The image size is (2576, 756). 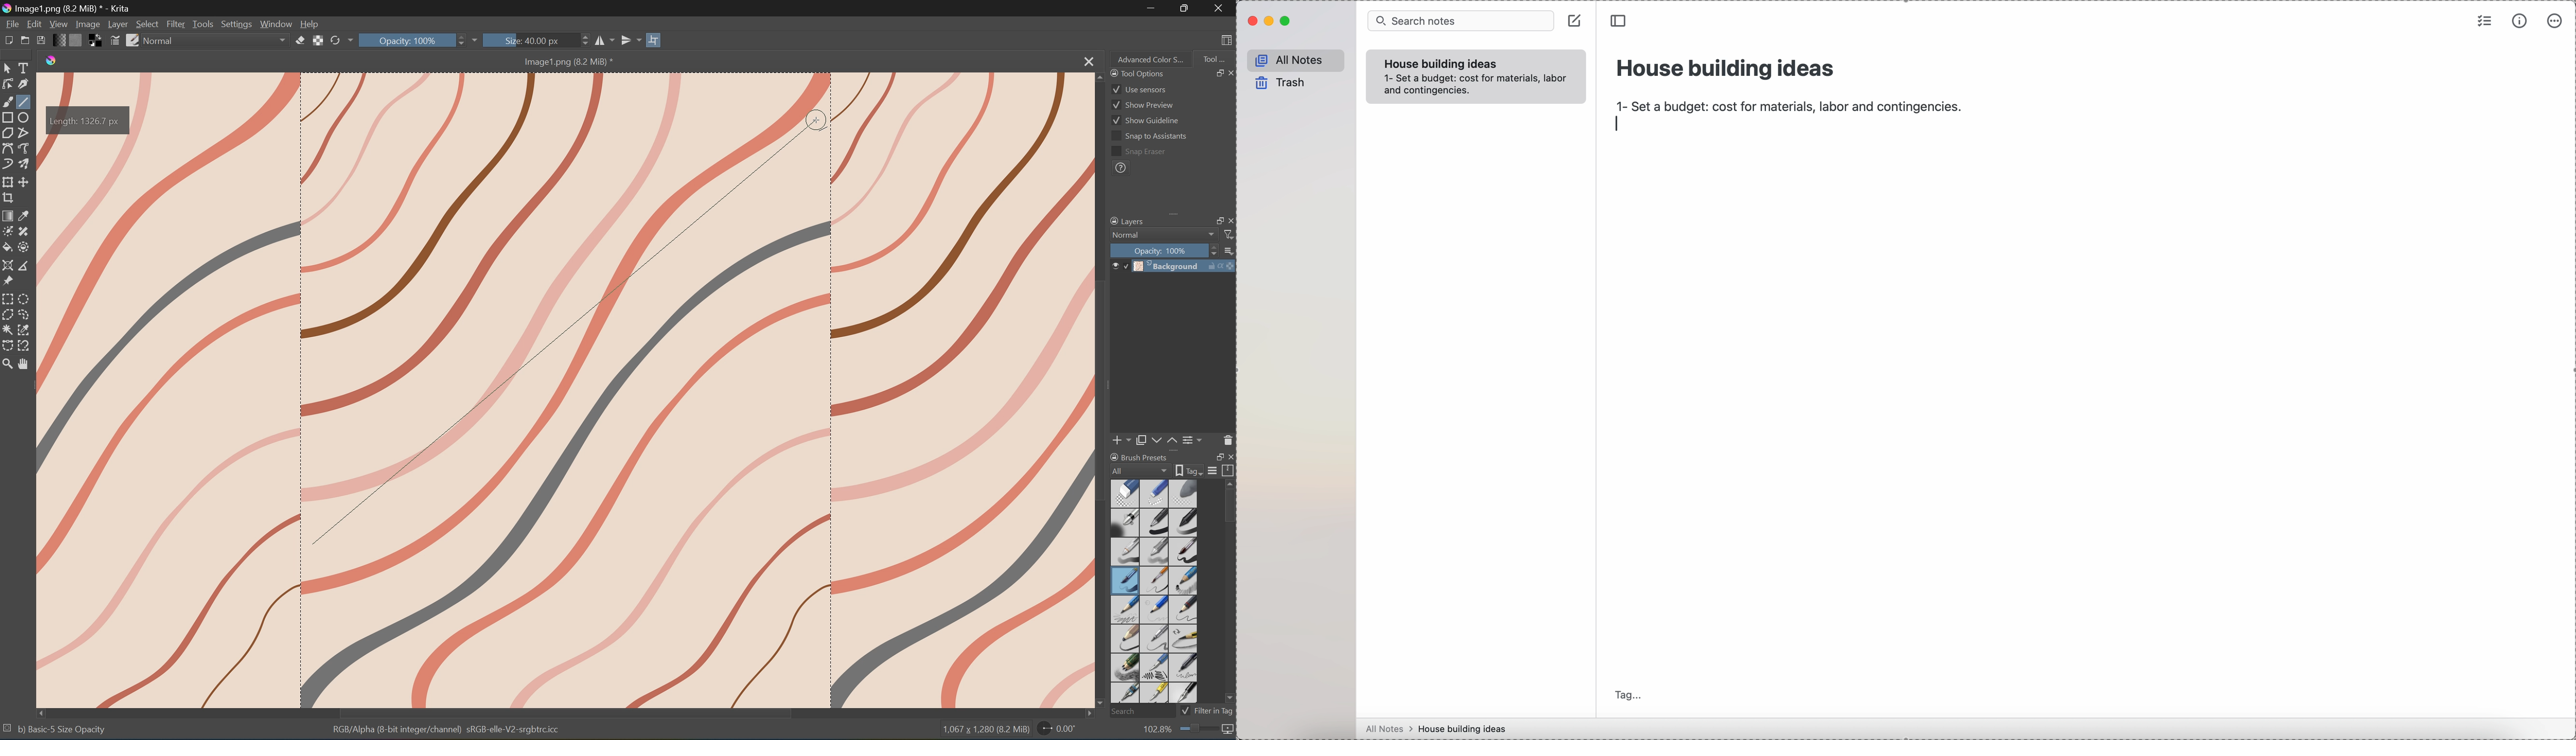 I want to click on Map the displayed canvas size between pixel size or print size, so click(x=1228, y=730).